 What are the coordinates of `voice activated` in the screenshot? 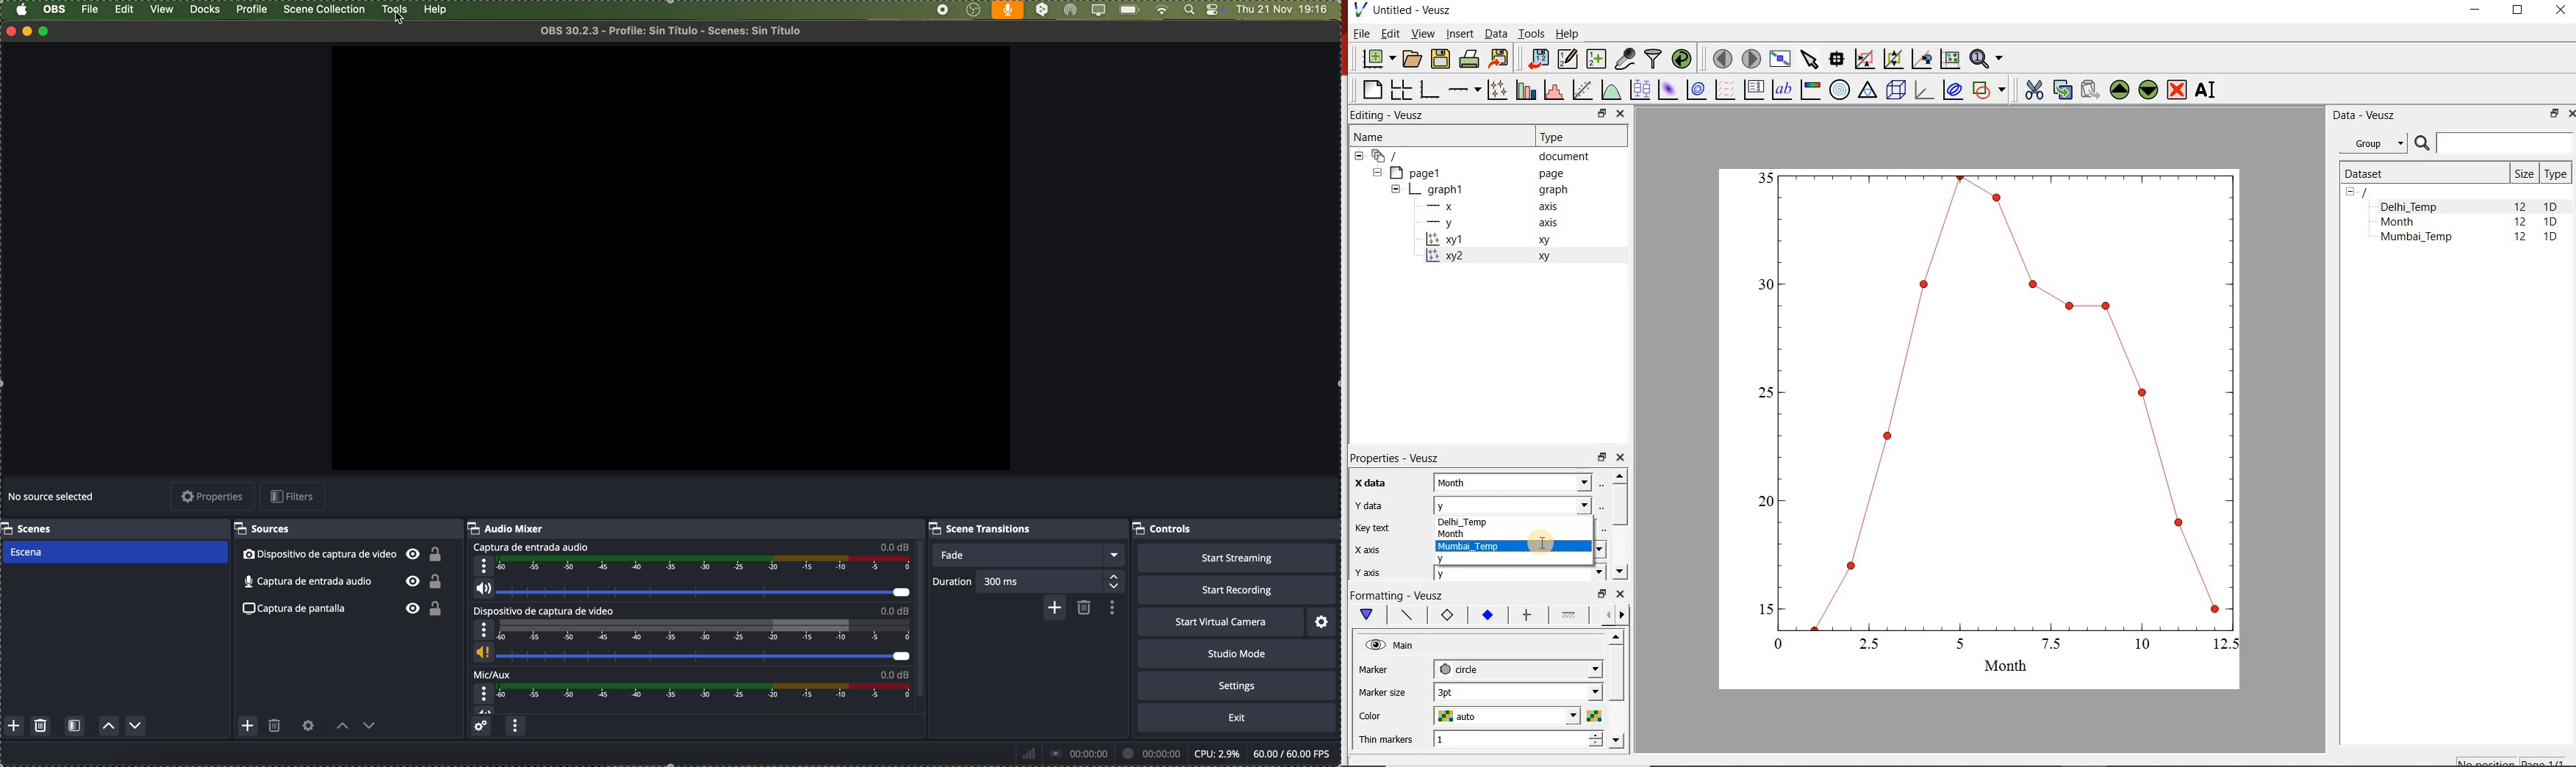 It's located at (1008, 10).